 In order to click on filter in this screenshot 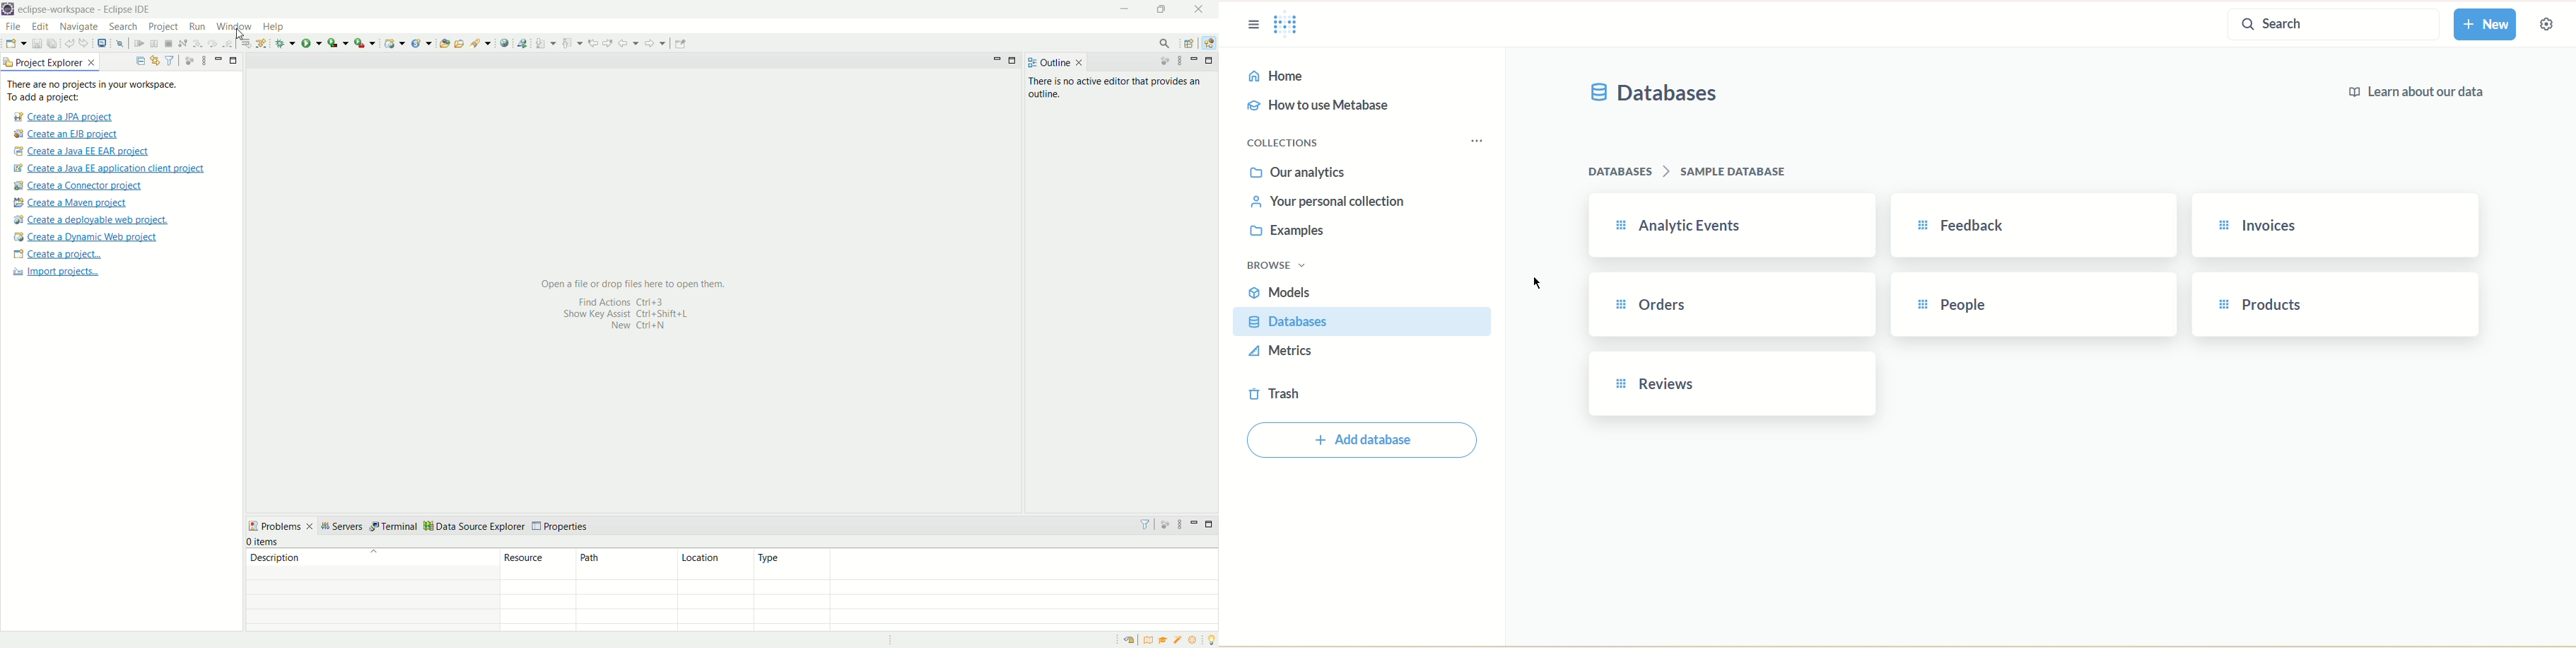, I will do `click(170, 60)`.